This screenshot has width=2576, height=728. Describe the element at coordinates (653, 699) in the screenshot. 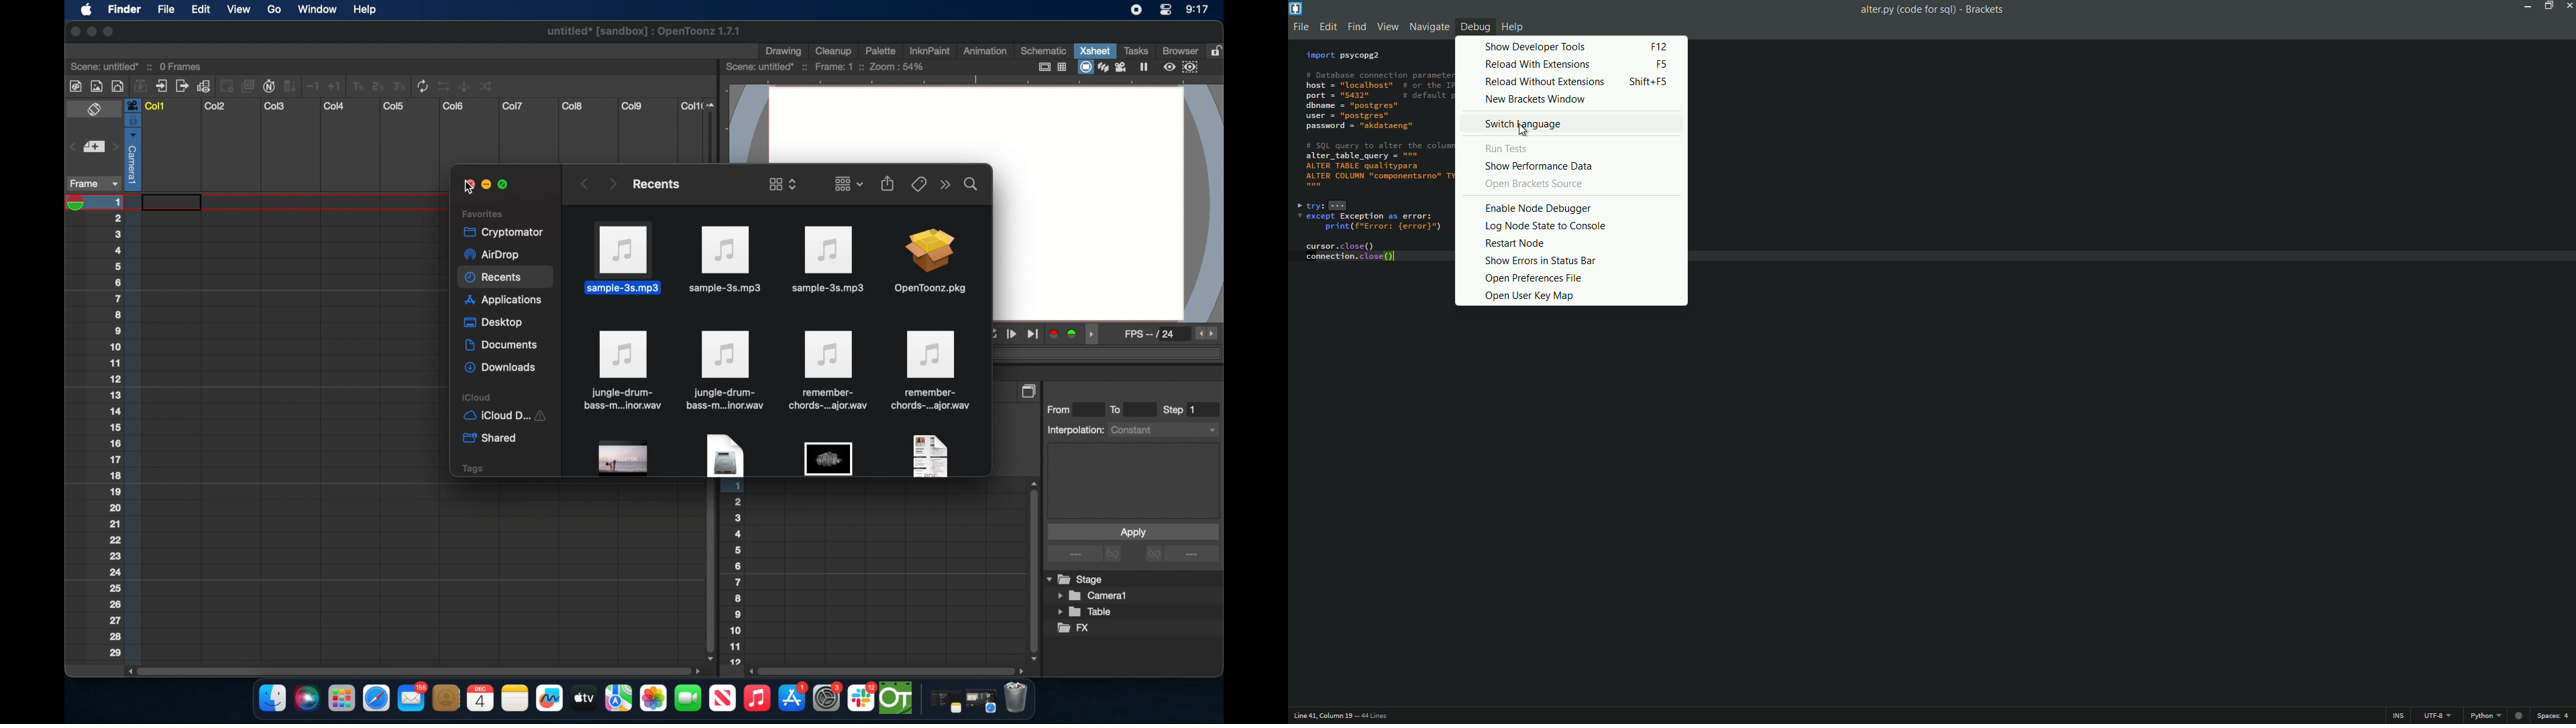

I see `photos` at that location.